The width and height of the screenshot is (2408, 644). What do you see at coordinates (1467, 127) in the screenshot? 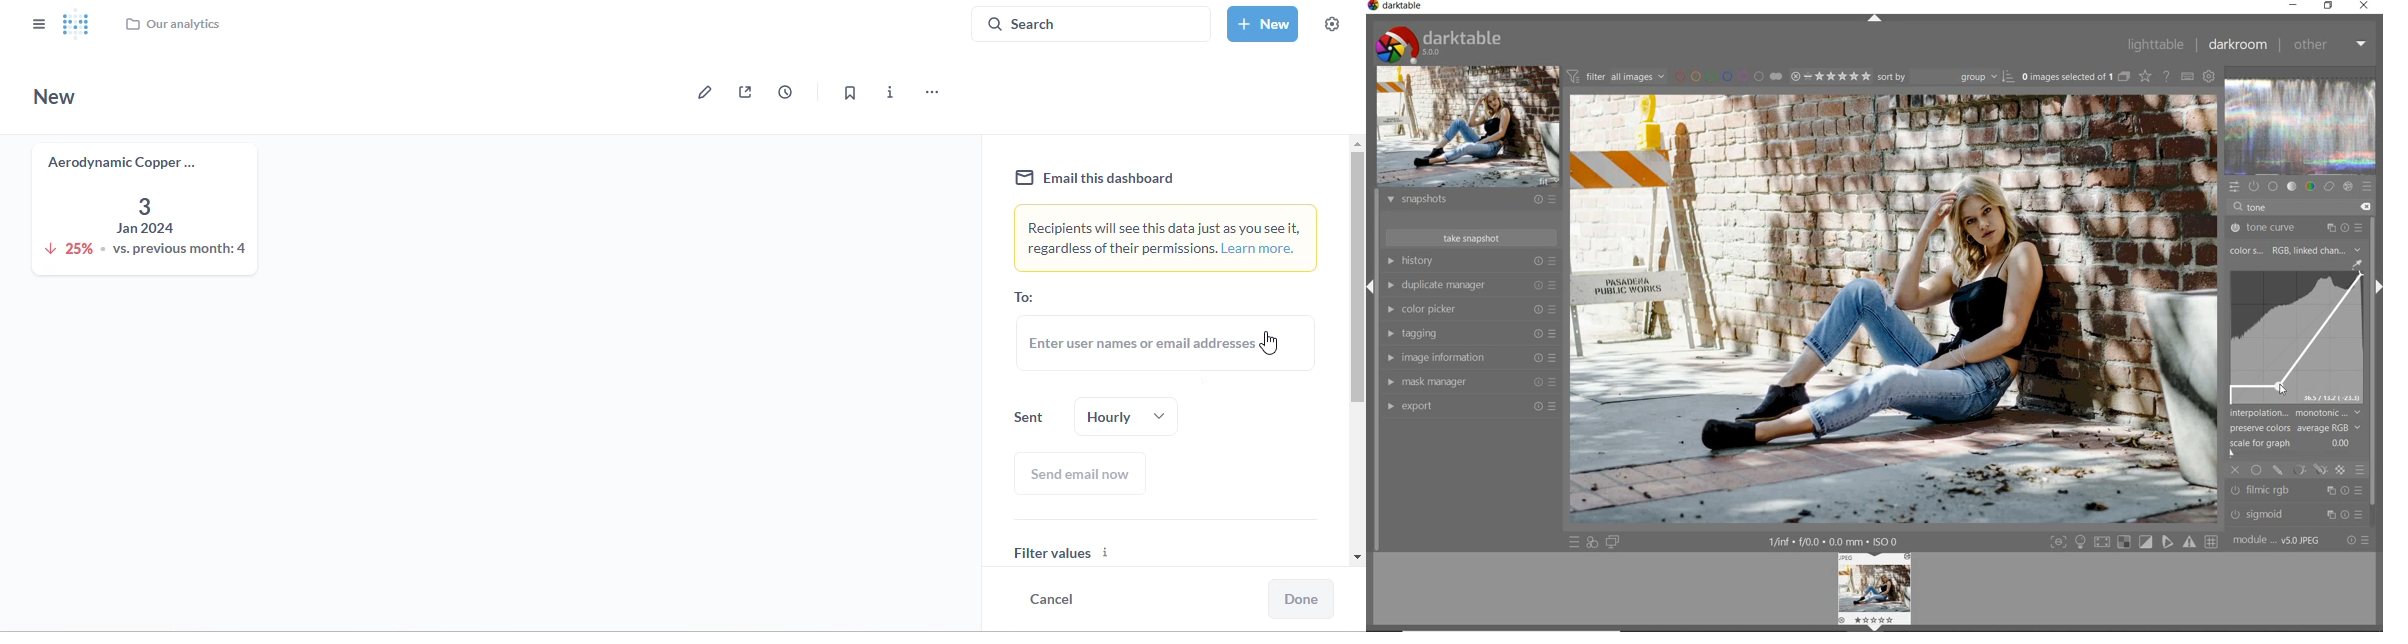
I see `image preview` at bounding box center [1467, 127].